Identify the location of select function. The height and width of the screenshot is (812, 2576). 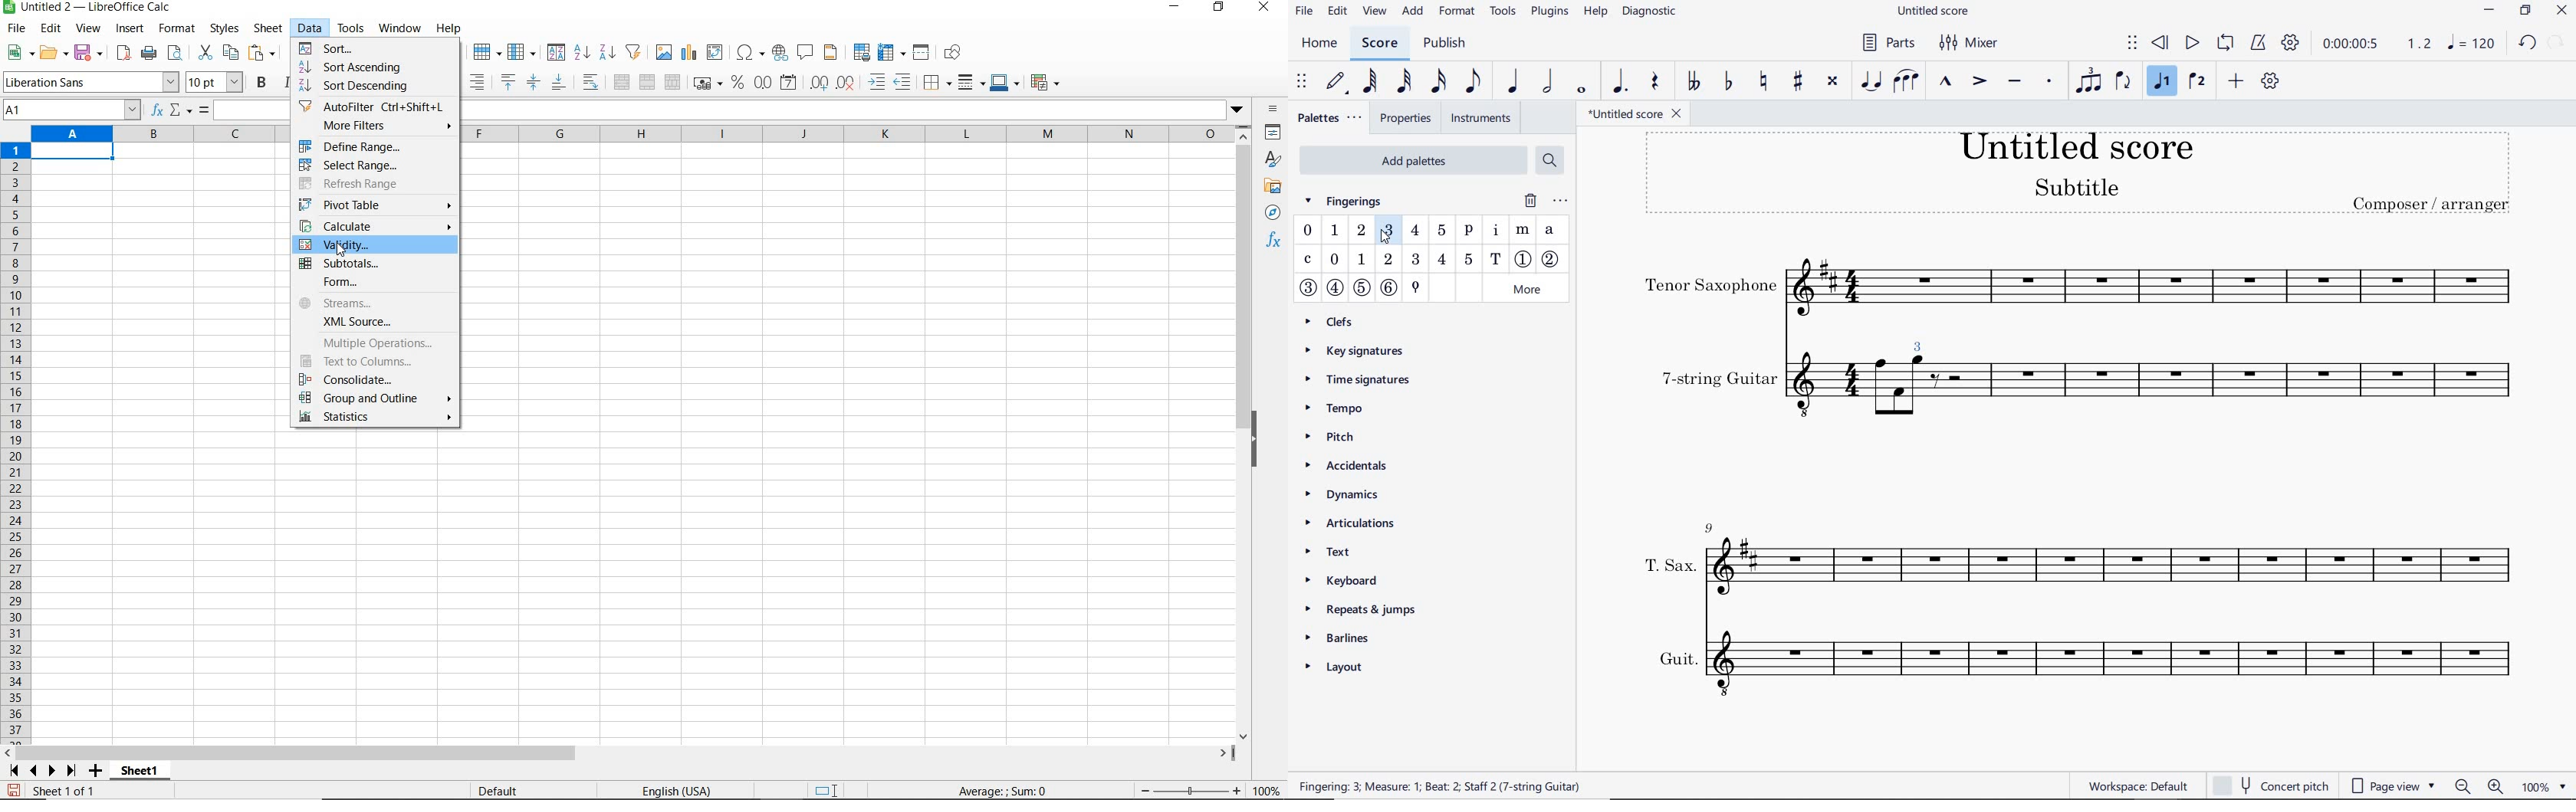
(181, 111).